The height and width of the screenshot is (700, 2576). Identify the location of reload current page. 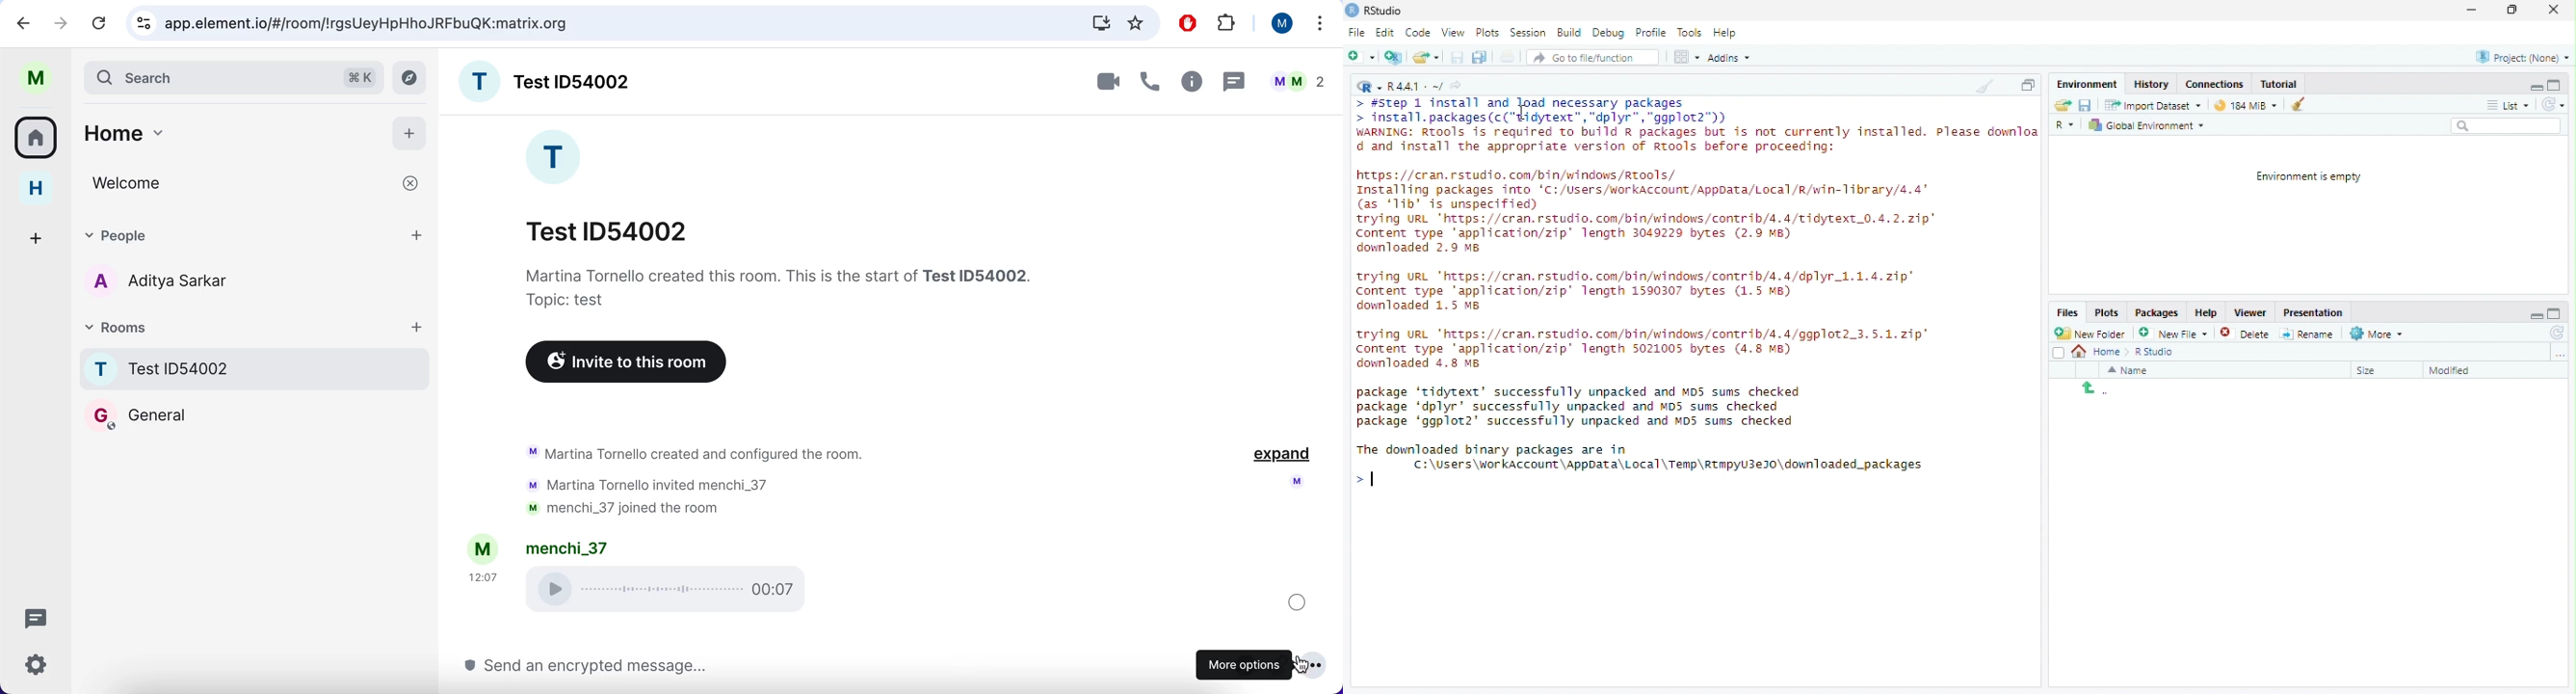
(101, 24).